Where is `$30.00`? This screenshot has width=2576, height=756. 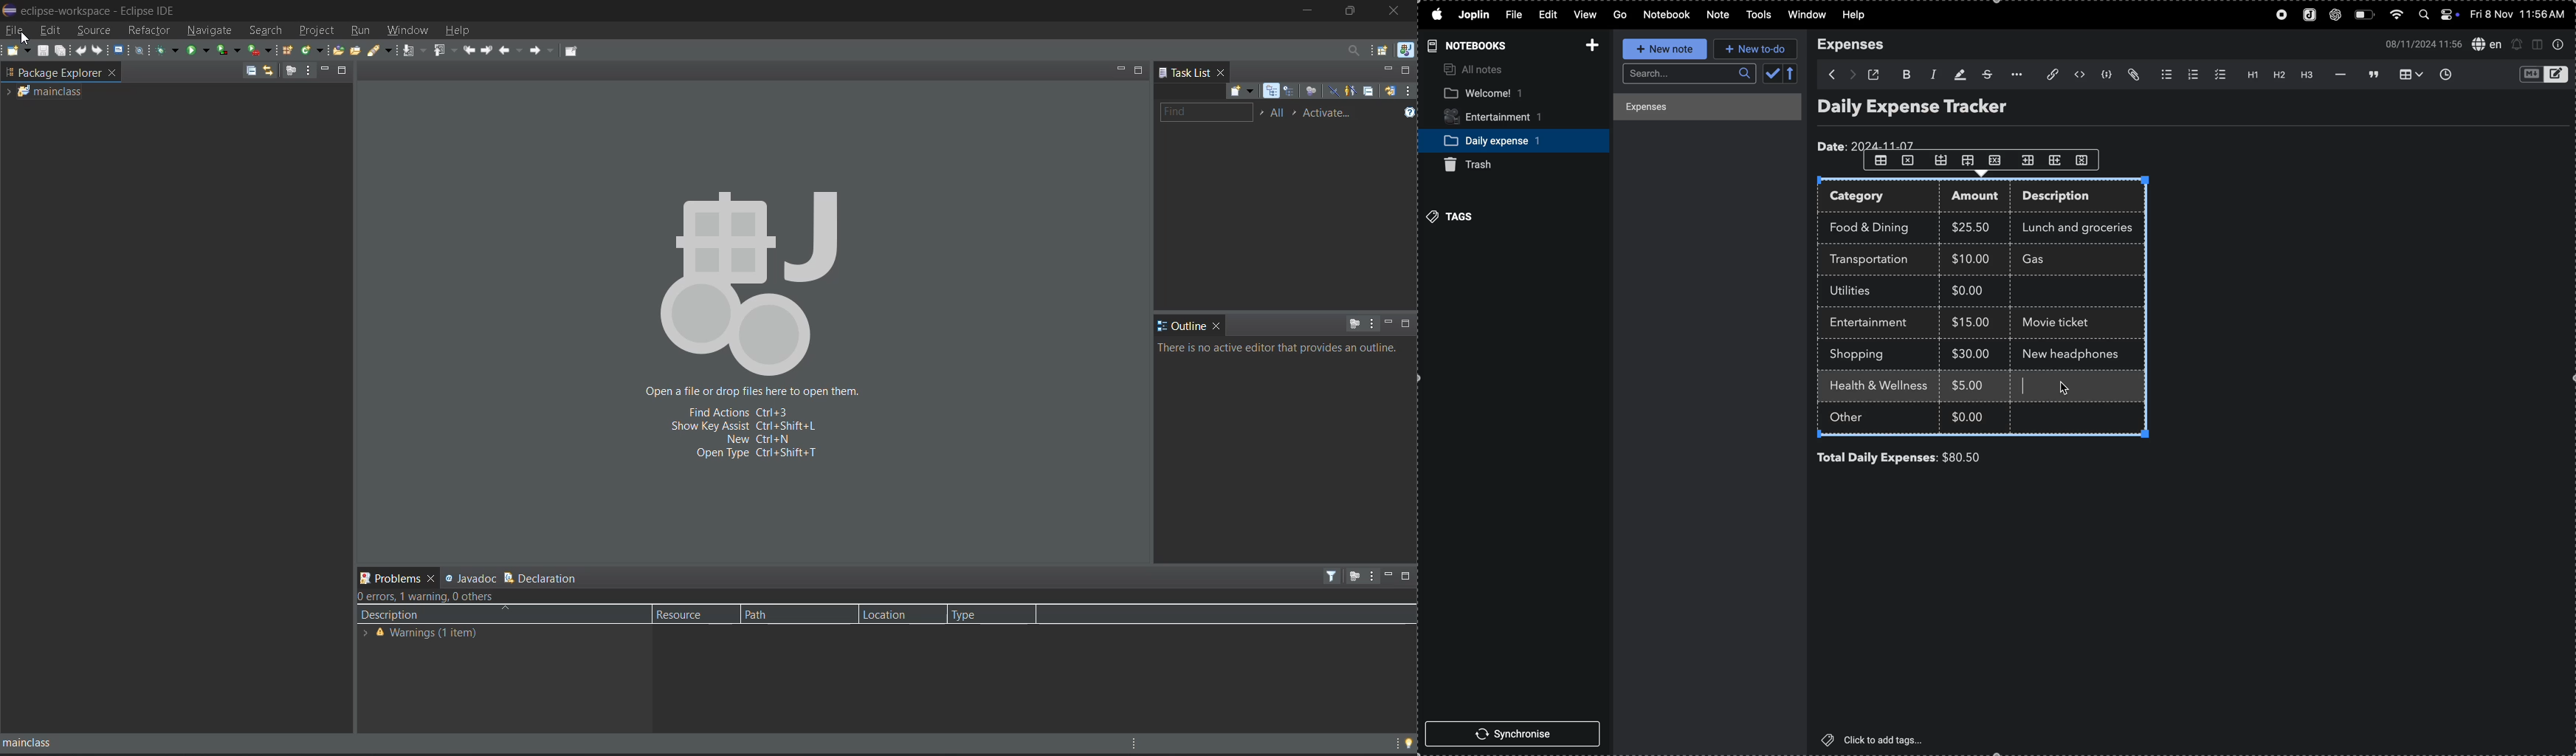
$30.00 is located at coordinates (1971, 354).